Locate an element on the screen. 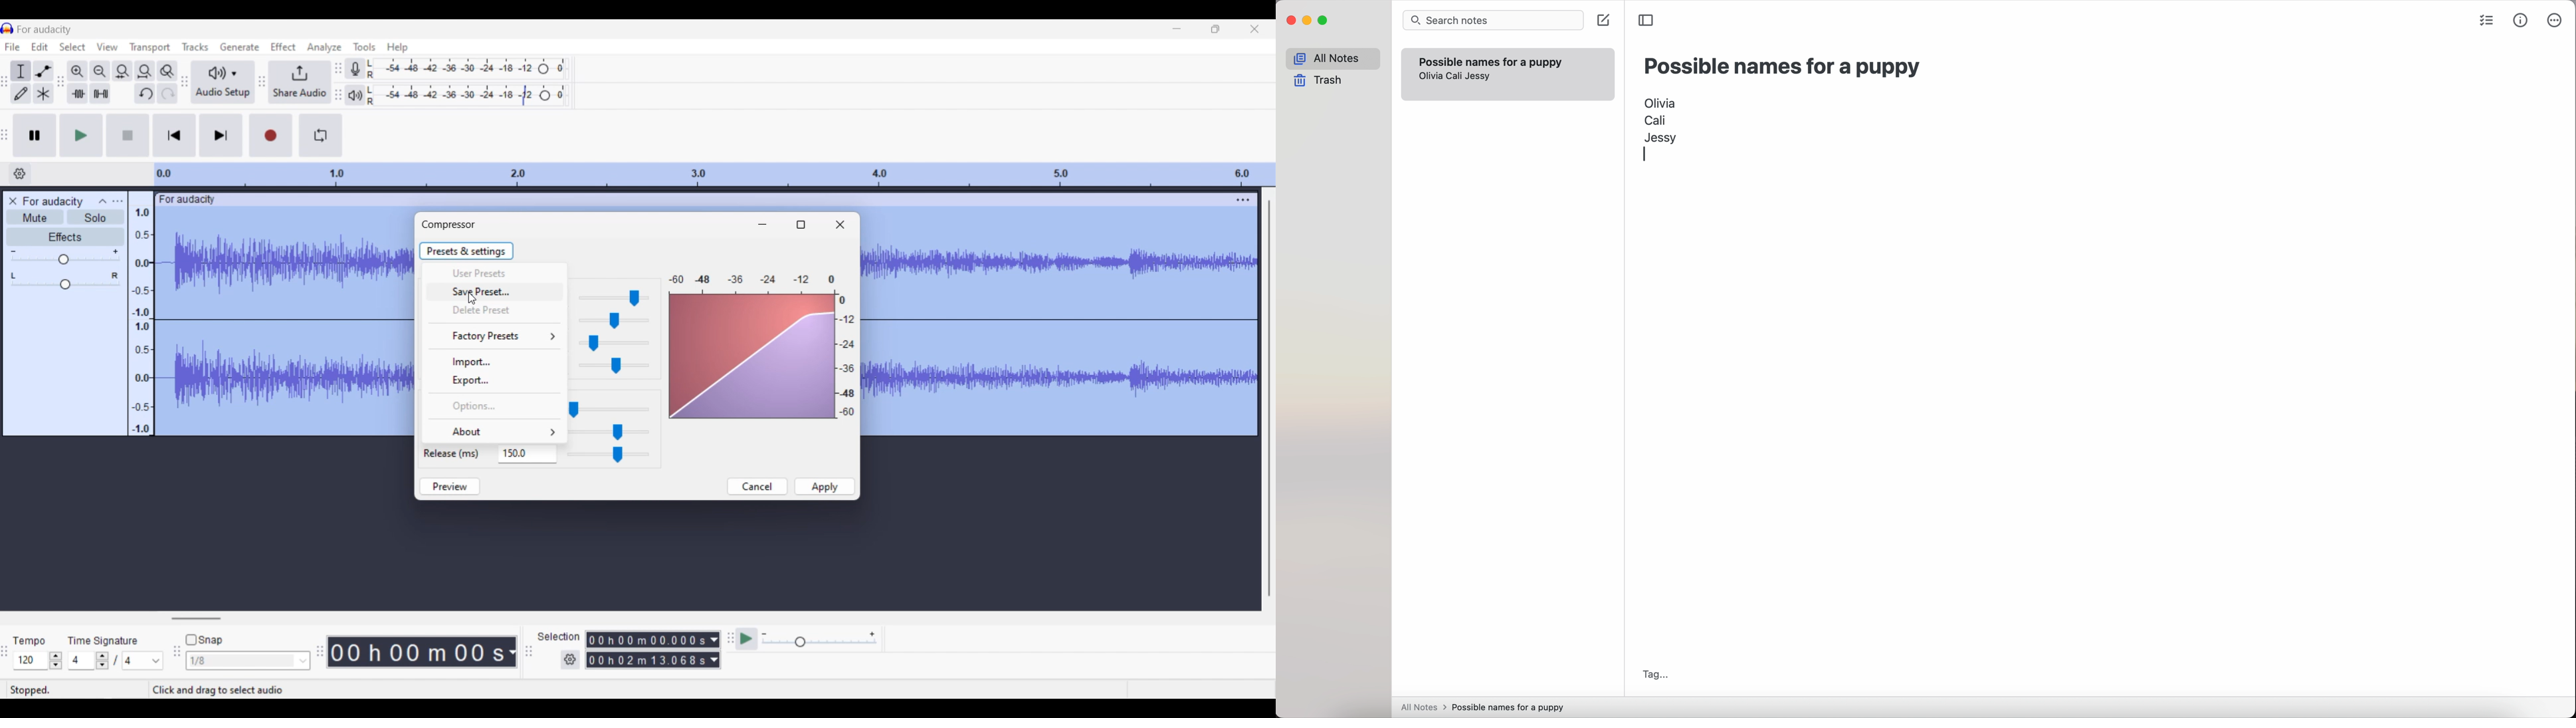  Scale to measure length of track is located at coordinates (714, 174).